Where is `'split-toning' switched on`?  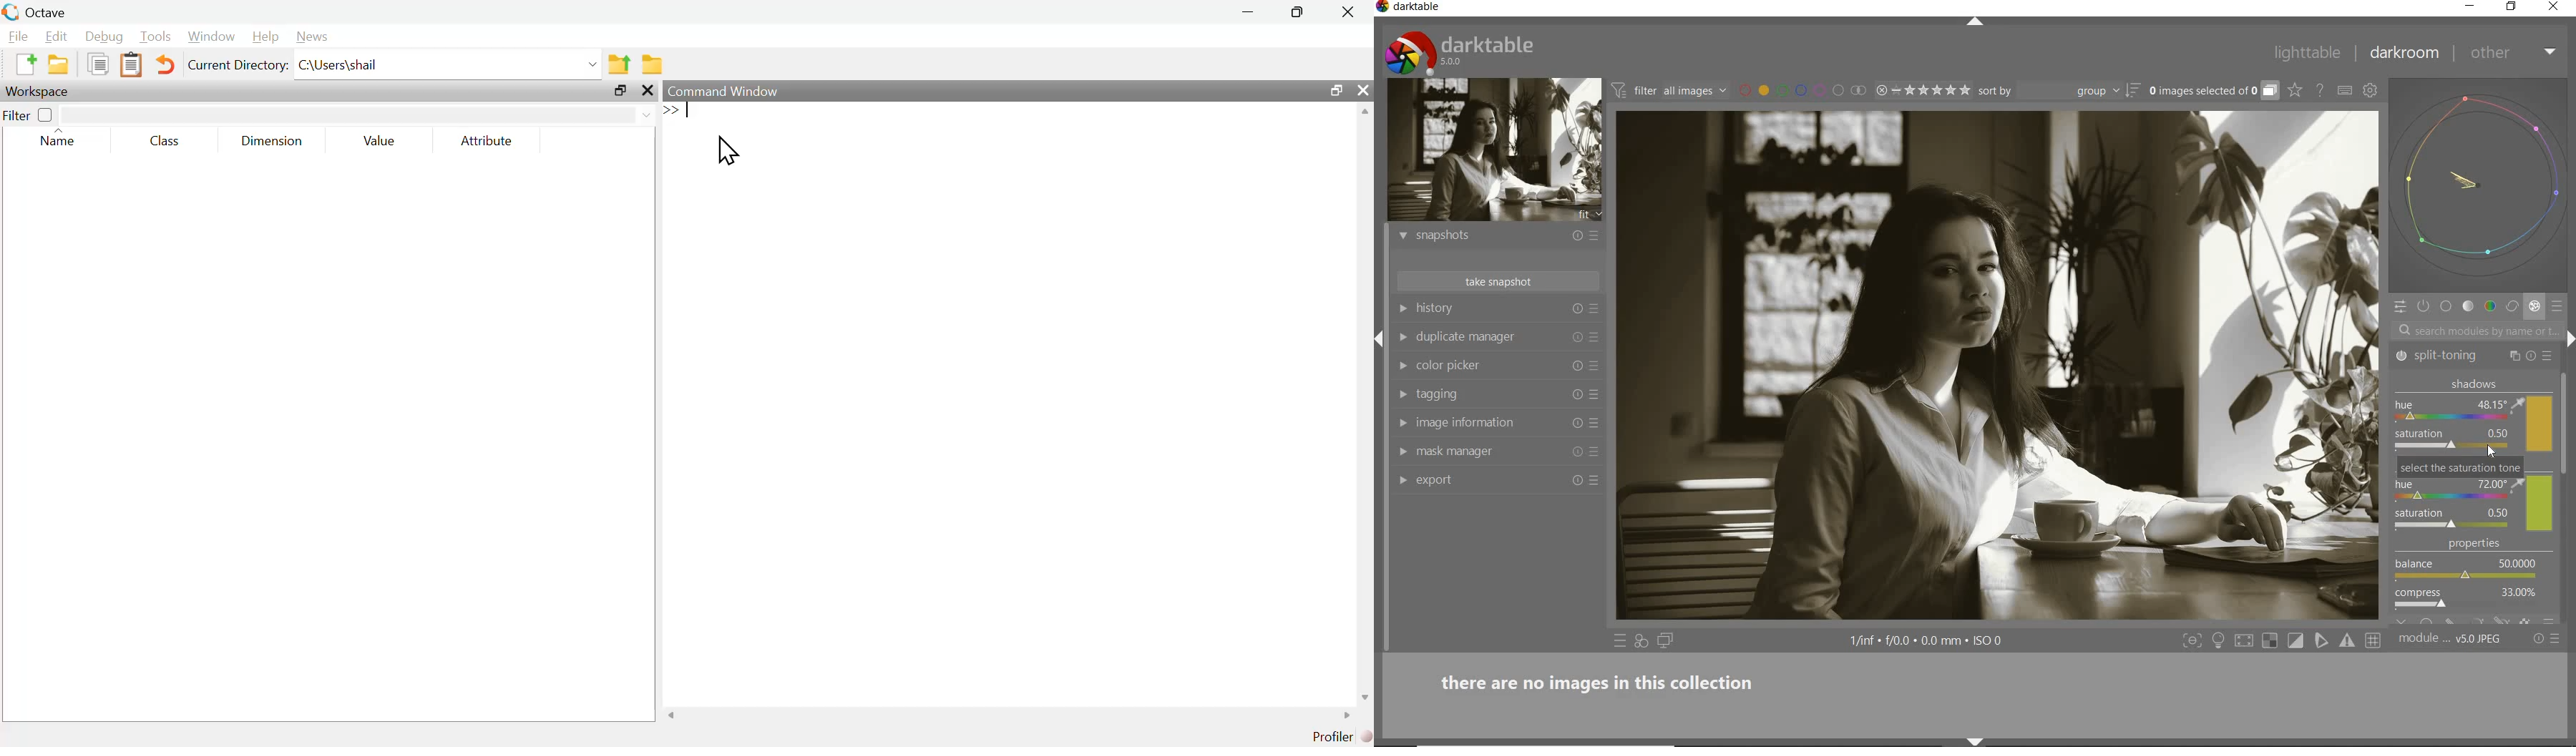
'split-toning' switched on is located at coordinates (2404, 356).